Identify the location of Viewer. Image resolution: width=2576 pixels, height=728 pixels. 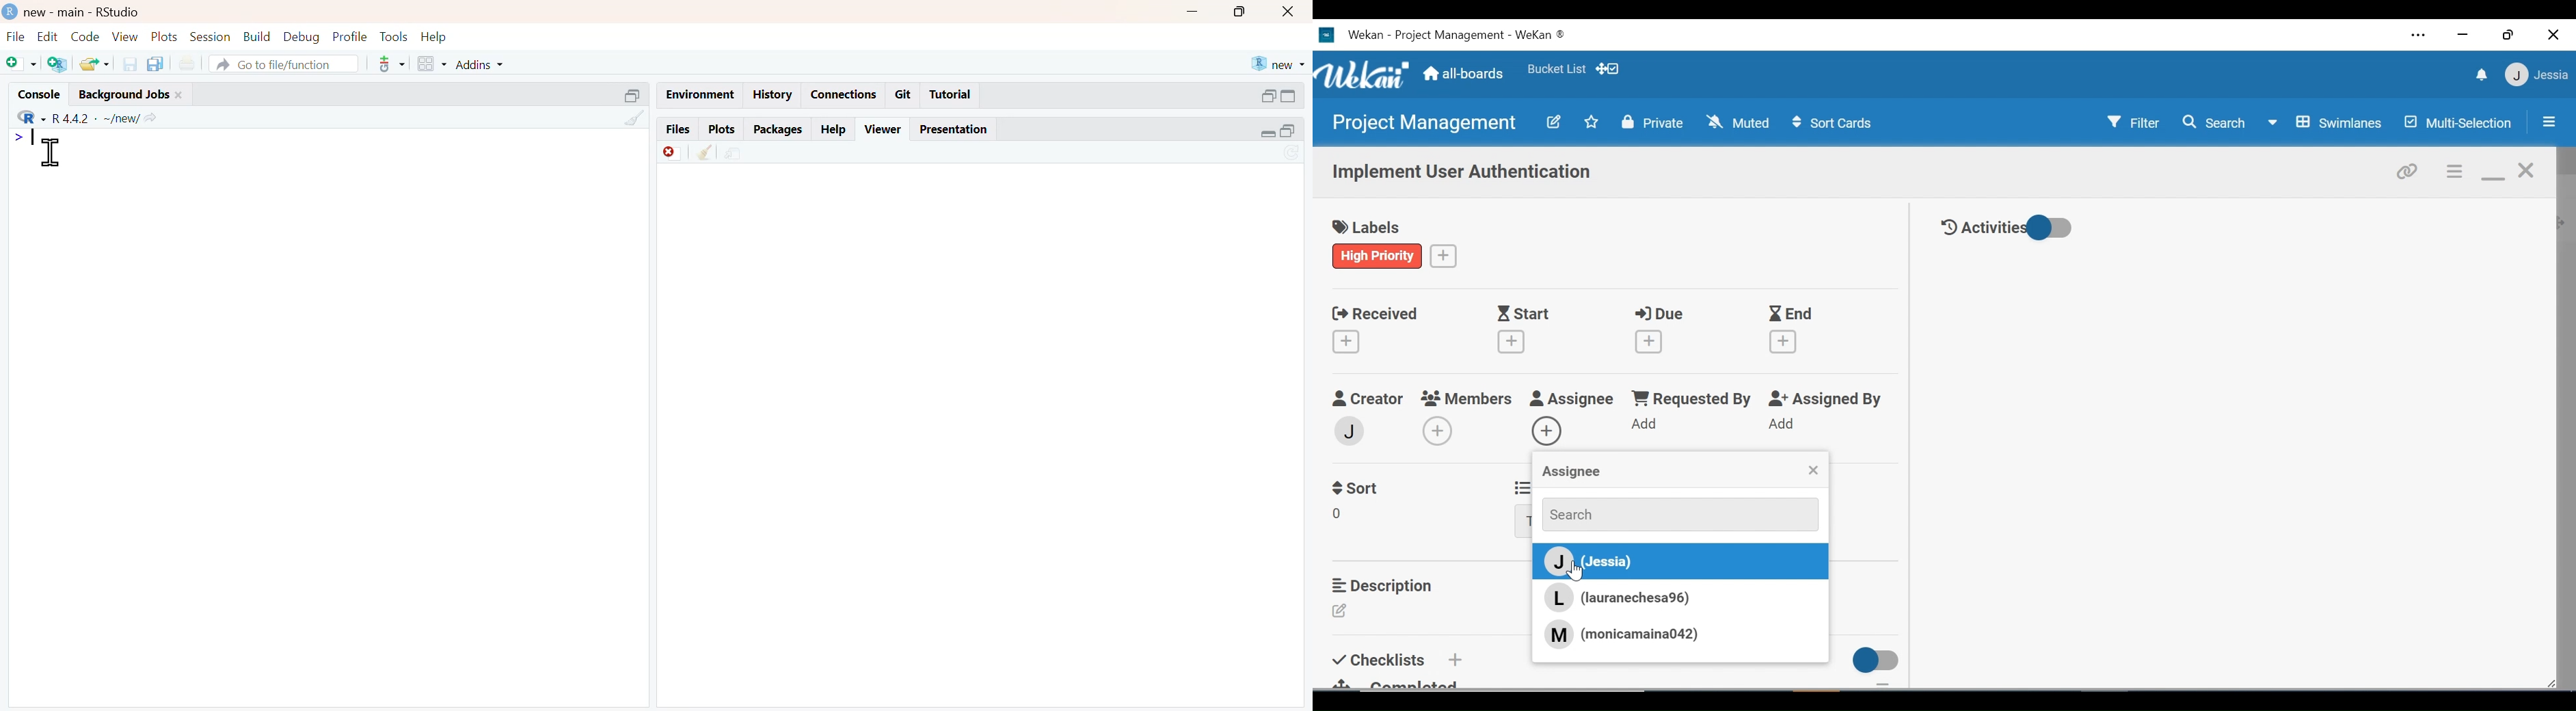
(885, 128).